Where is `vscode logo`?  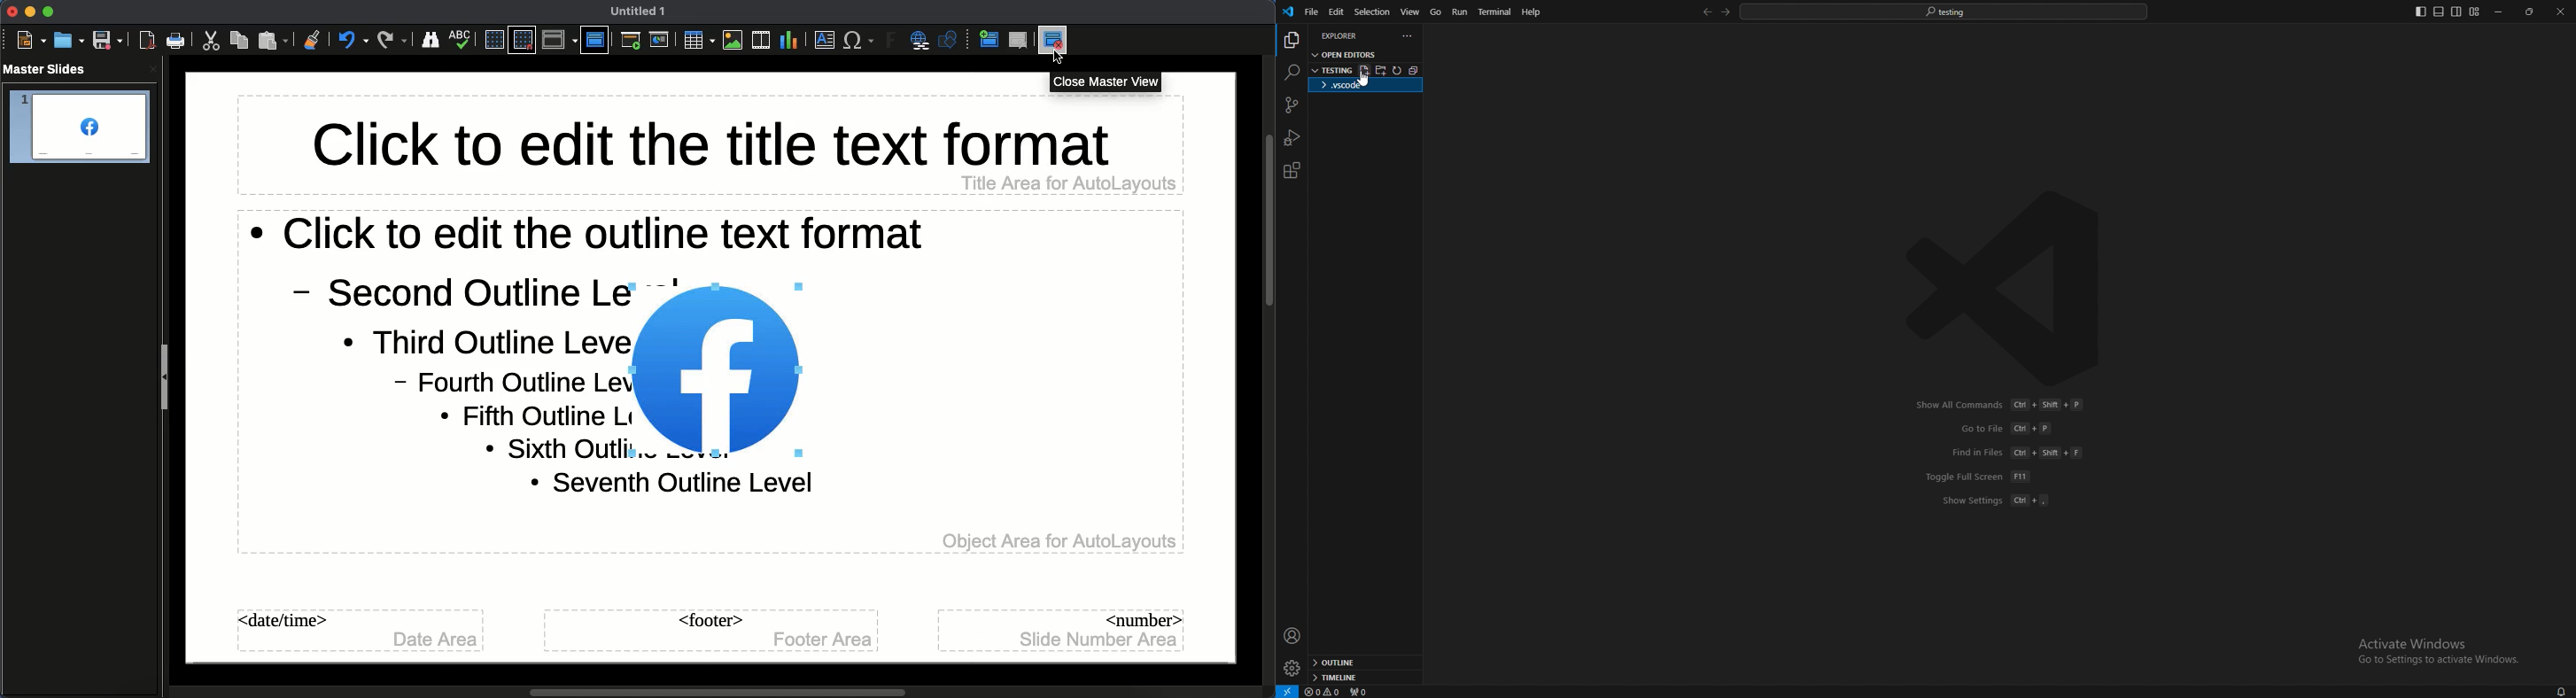 vscode logo is located at coordinates (2012, 288).